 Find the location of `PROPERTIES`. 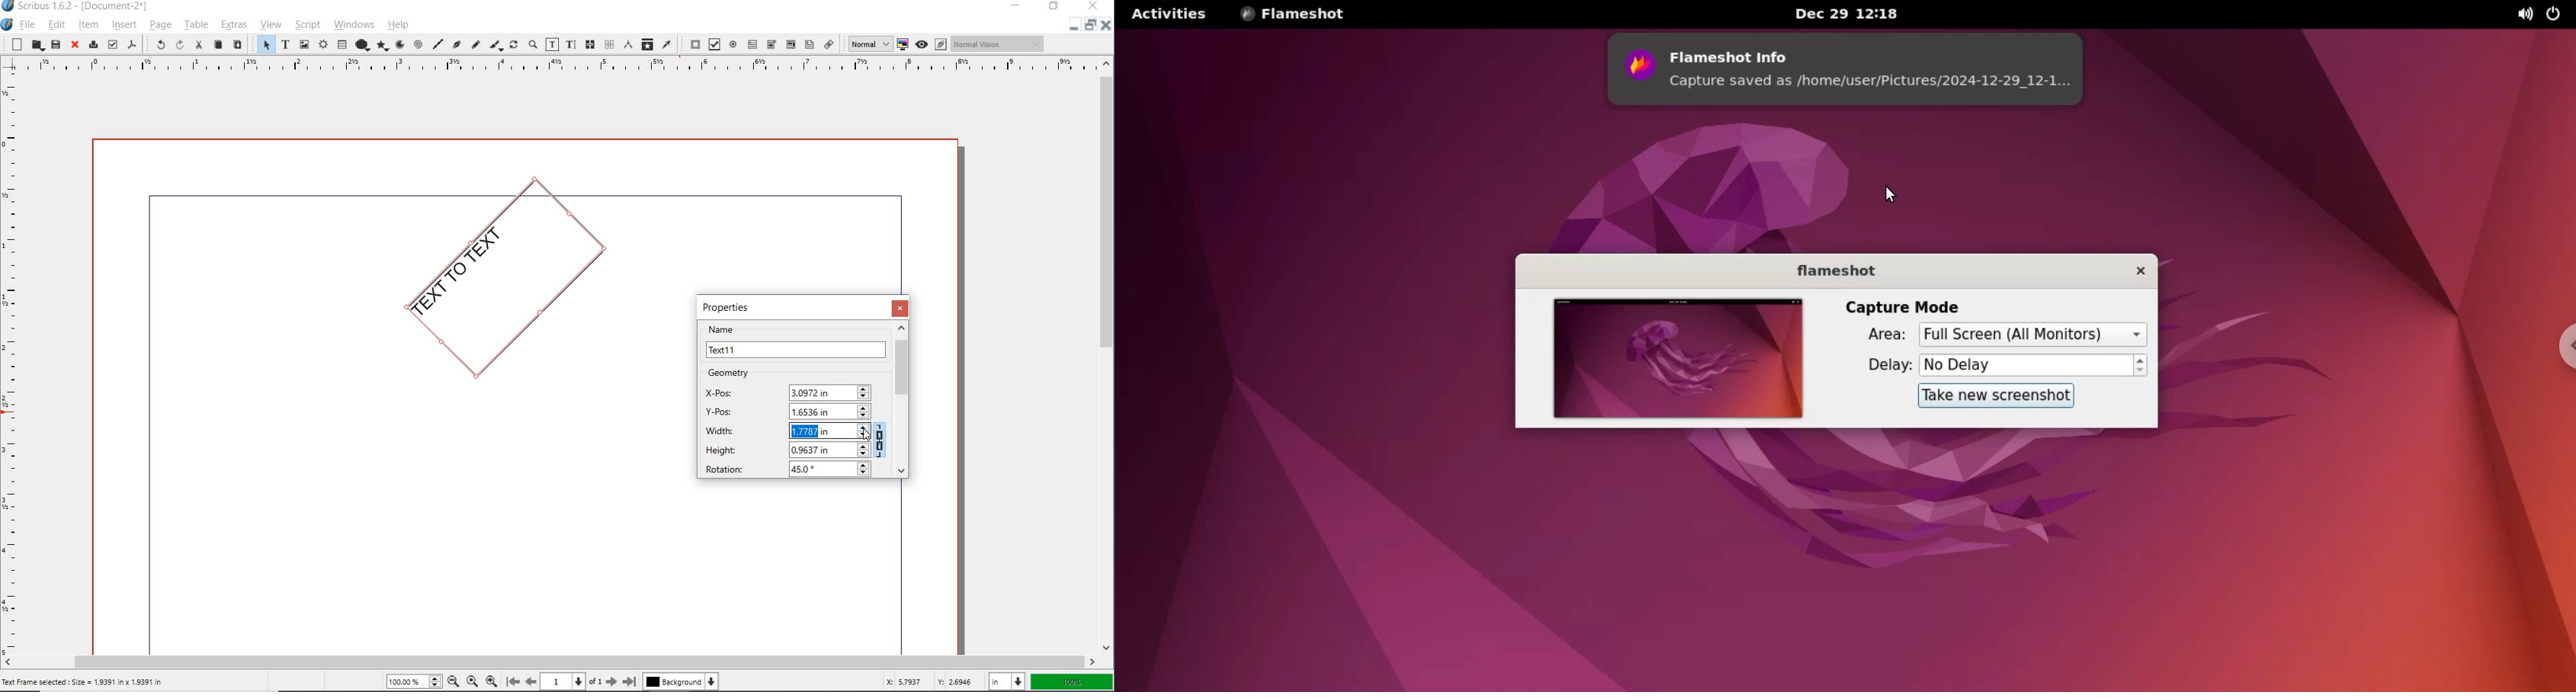

PROPERTIES is located at coordinates (729, 307).